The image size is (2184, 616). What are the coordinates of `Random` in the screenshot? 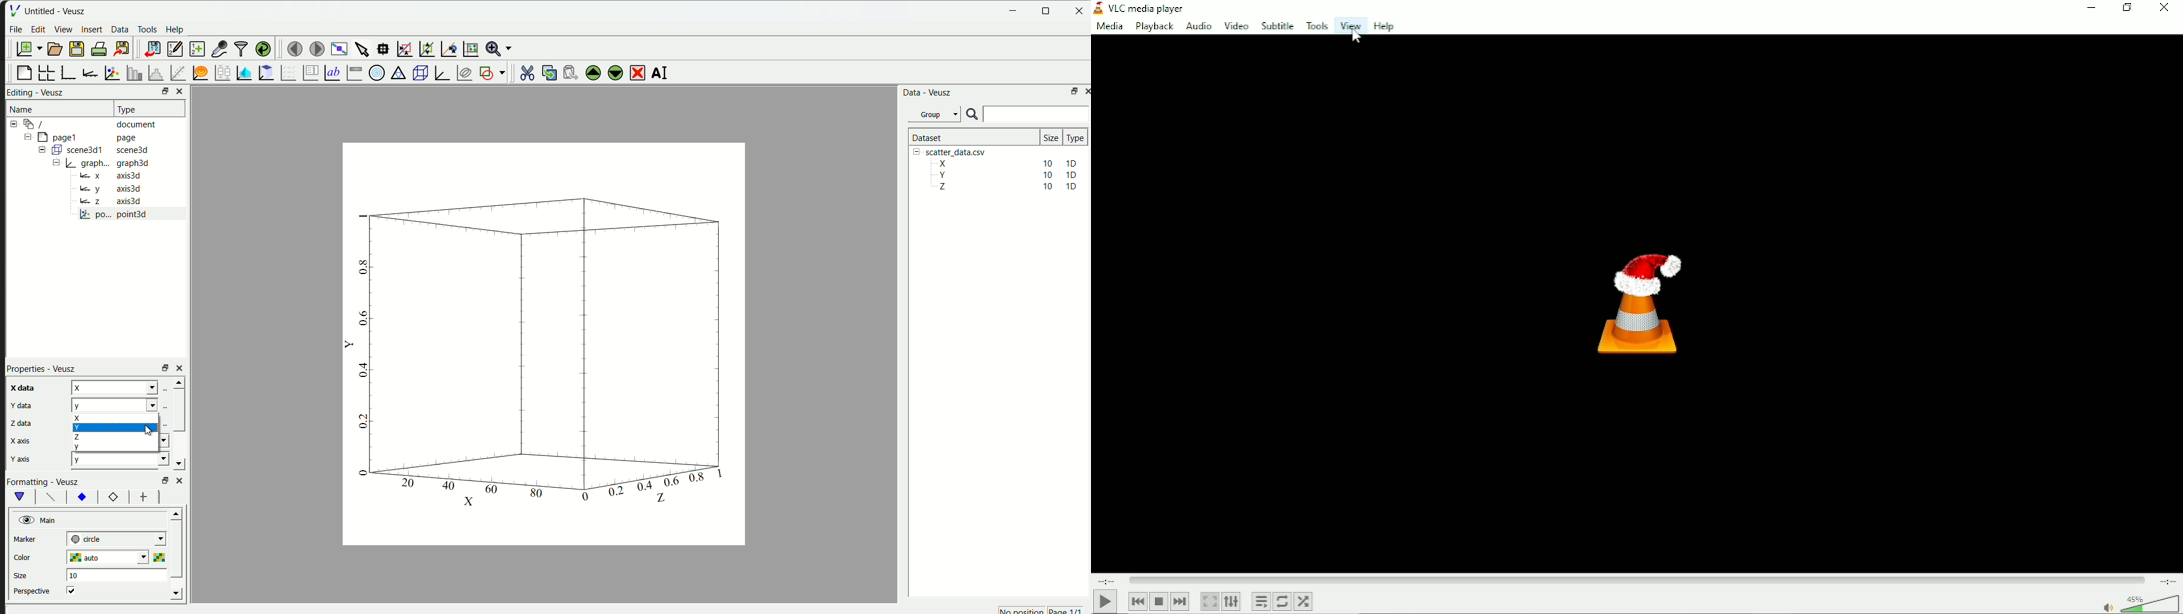 It's located at (1305, 601).